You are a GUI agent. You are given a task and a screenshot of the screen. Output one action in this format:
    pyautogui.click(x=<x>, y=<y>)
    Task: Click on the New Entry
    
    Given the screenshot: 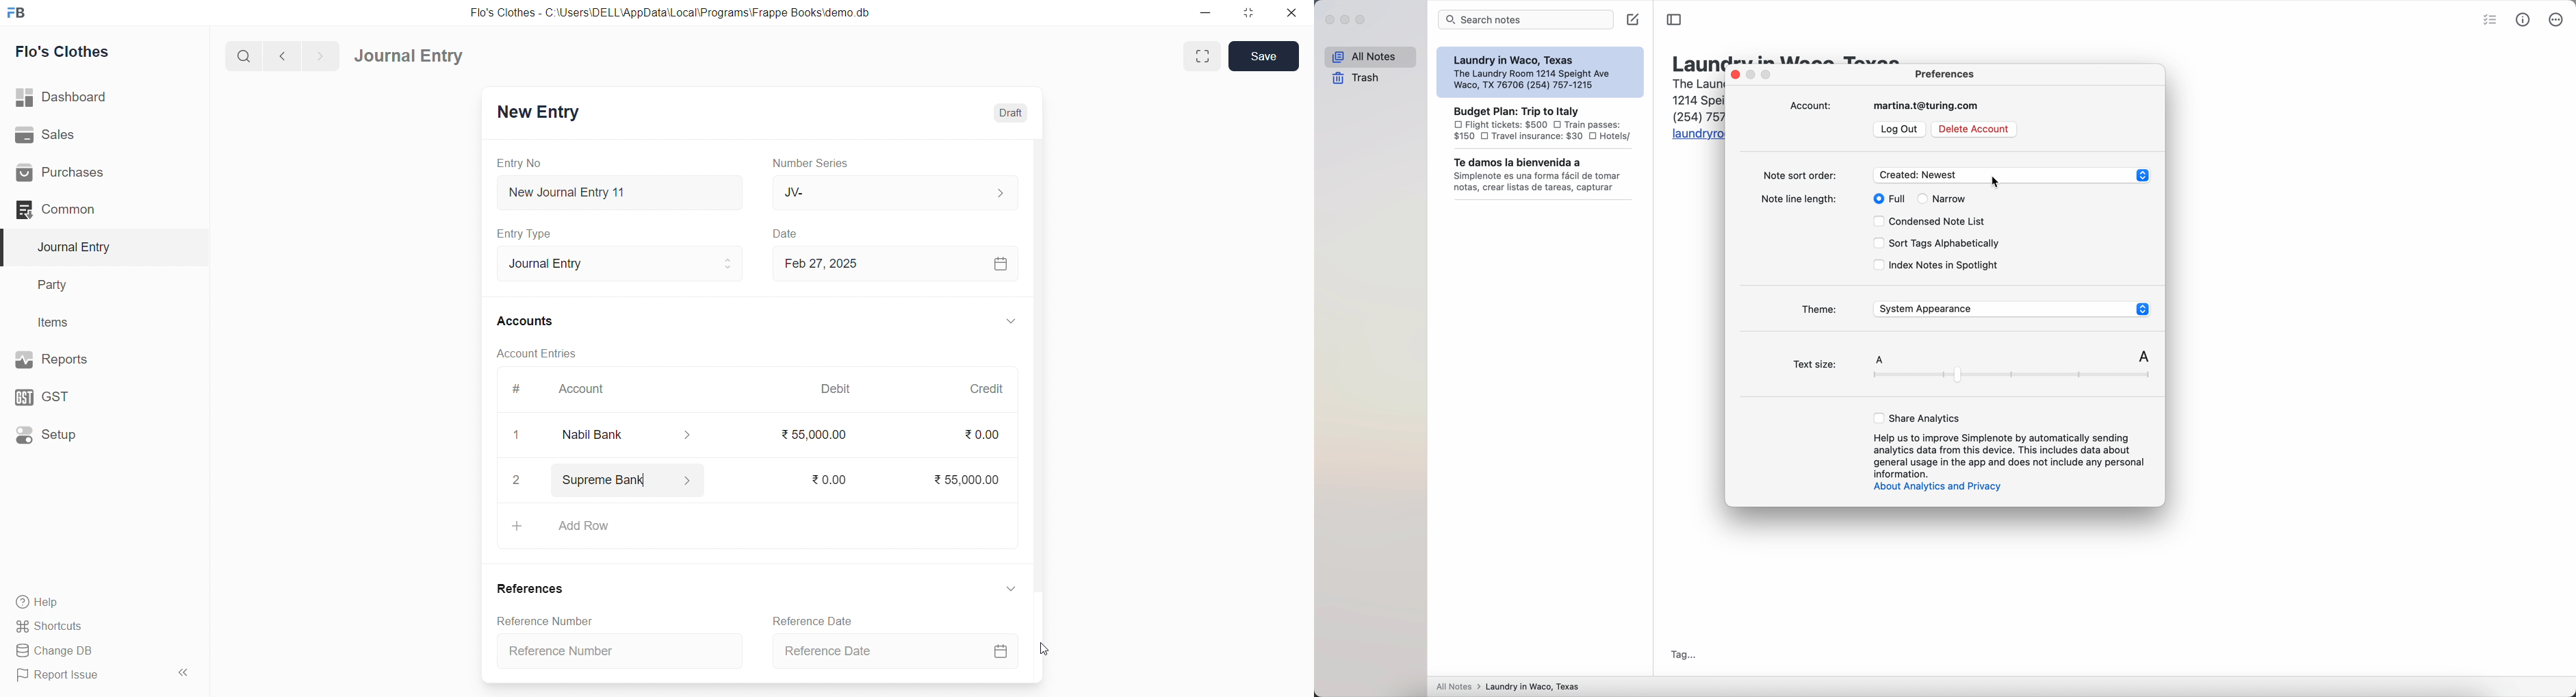 What is the action you would take?
    pyautogui.click(x=541, y=113)
    